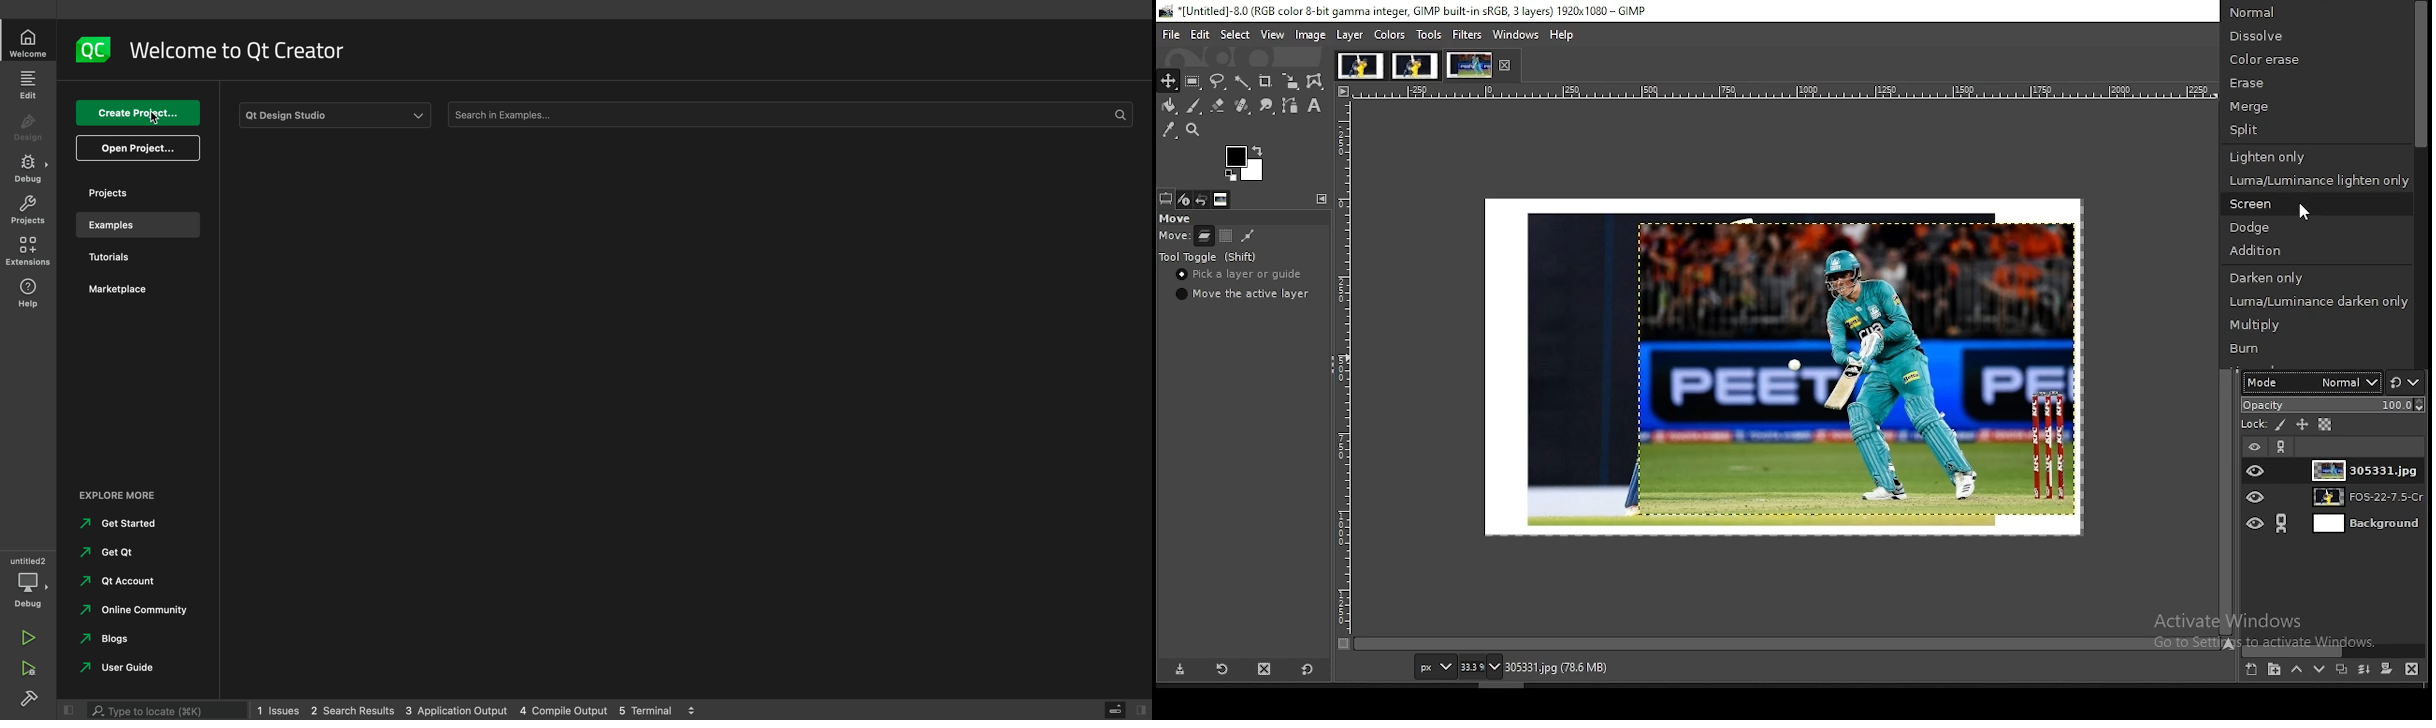 This screenshot has width=2436, height=728. Describe the element at coordinates (128, 259) in the screenshot. I see `tutorials` at that location.